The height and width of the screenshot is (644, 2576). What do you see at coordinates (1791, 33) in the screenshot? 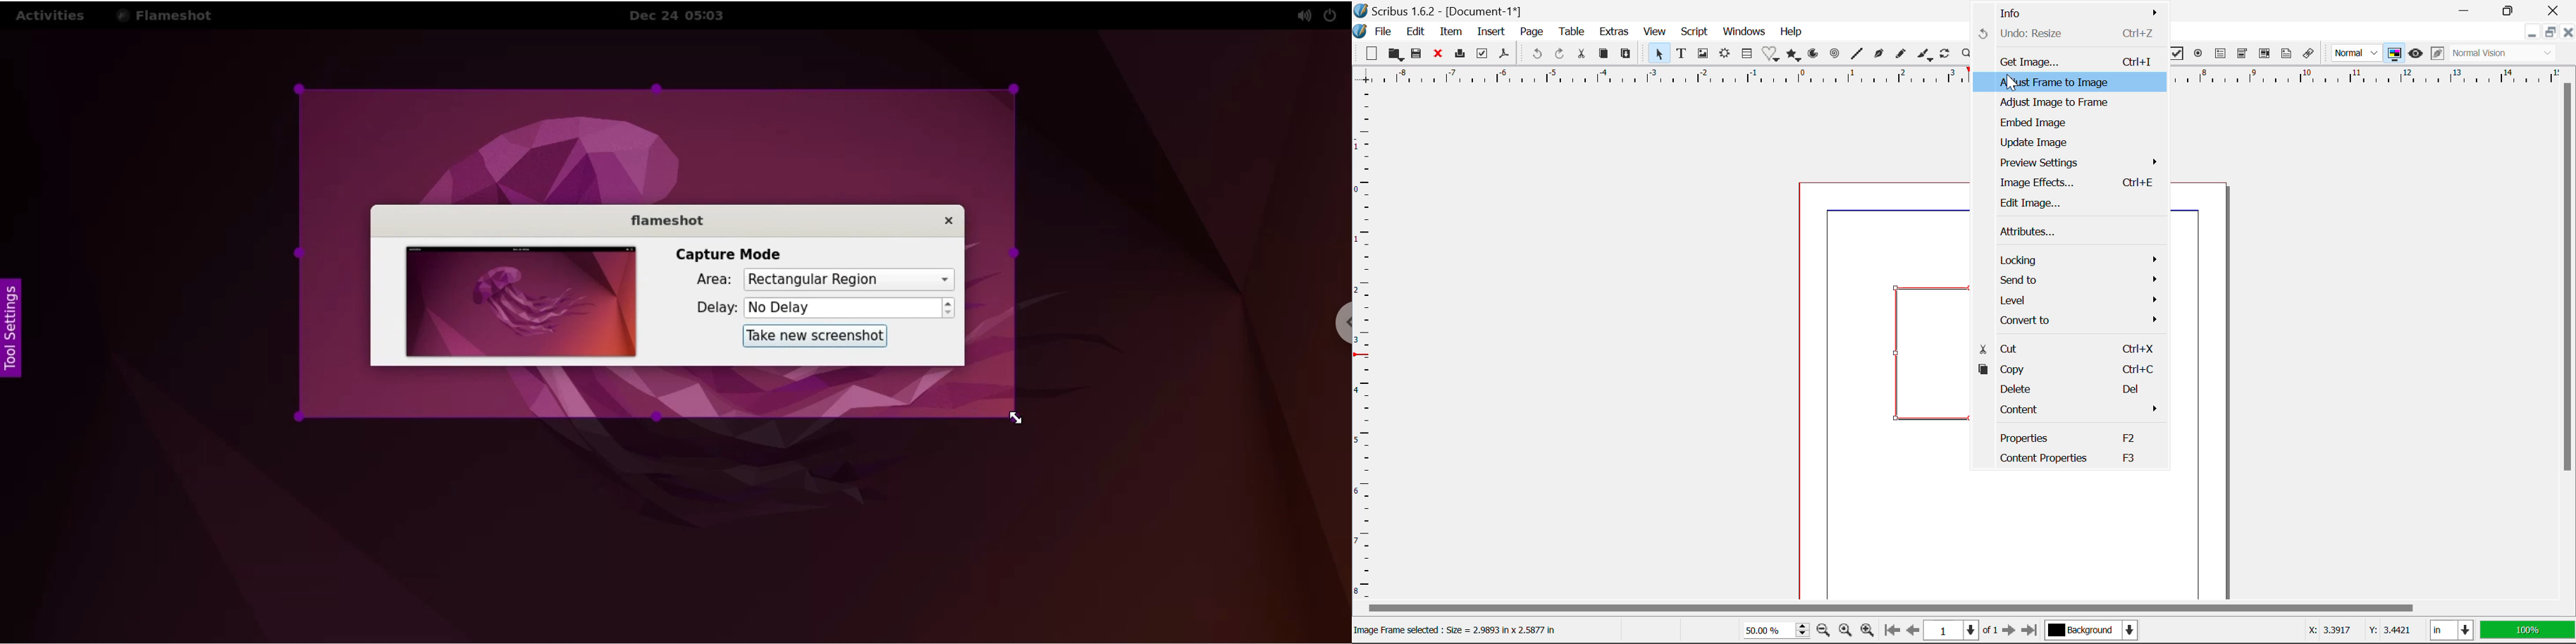
I see `Help` at bounding box center [1791, 33].